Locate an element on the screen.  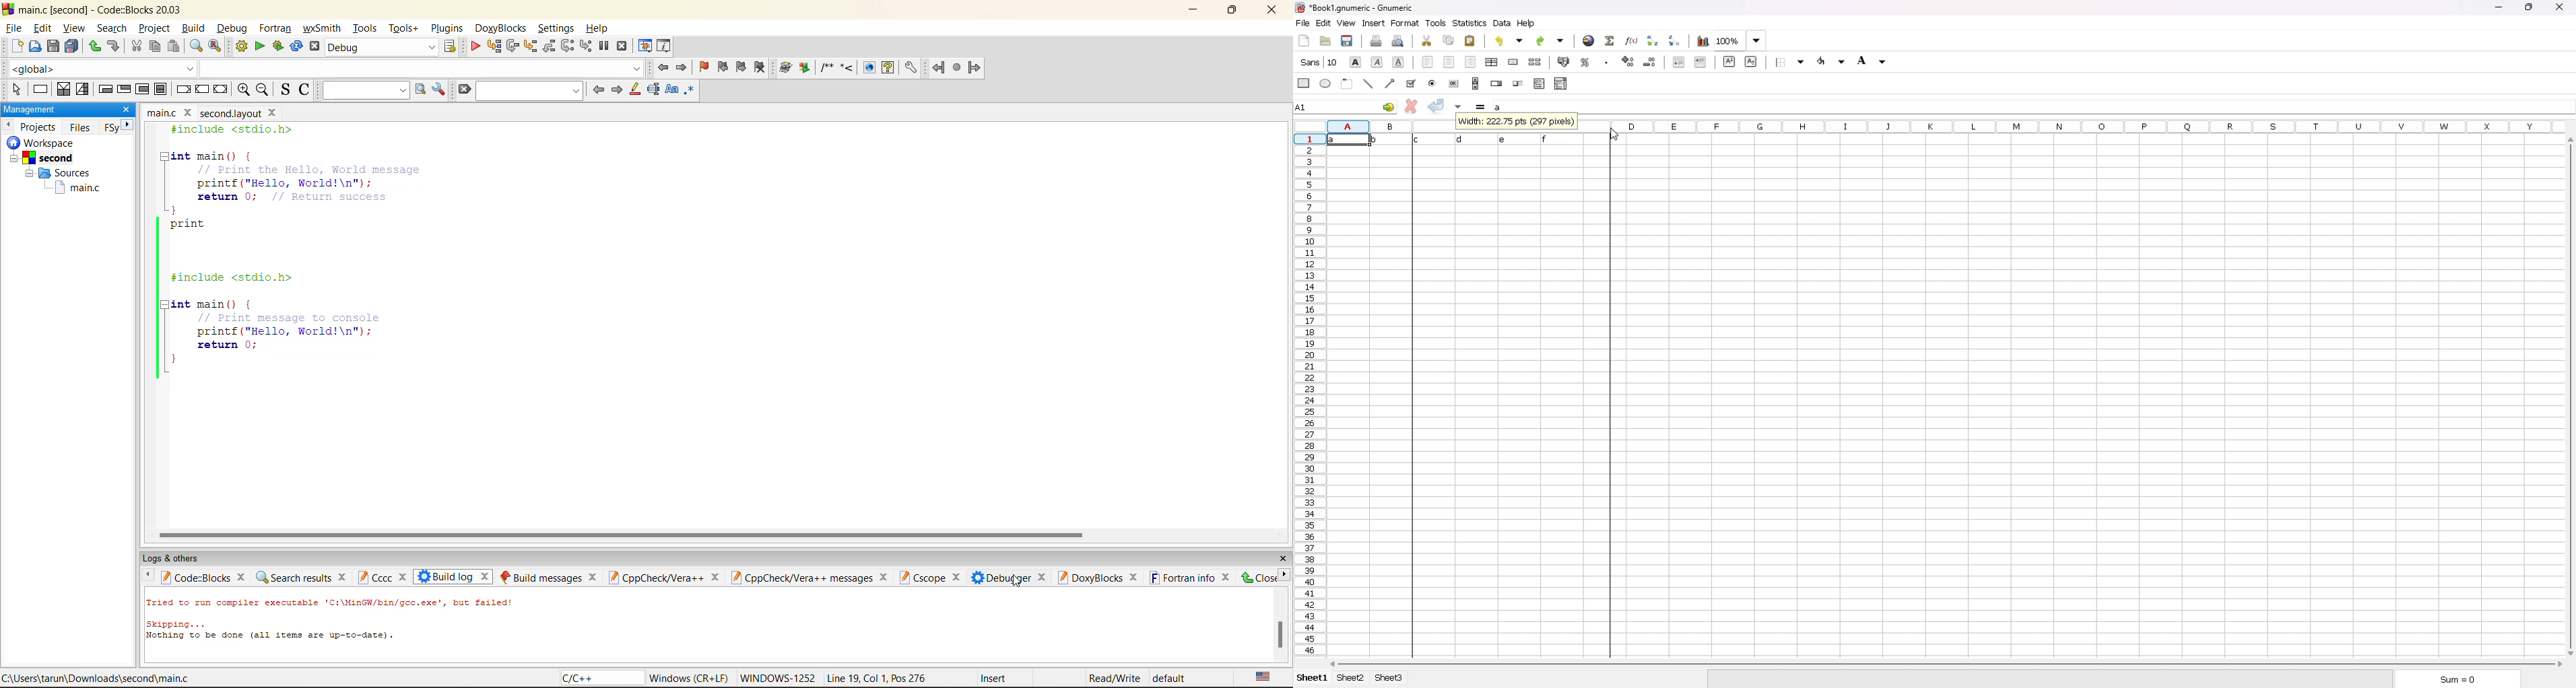
text to search is located at coordinates (366, 89).